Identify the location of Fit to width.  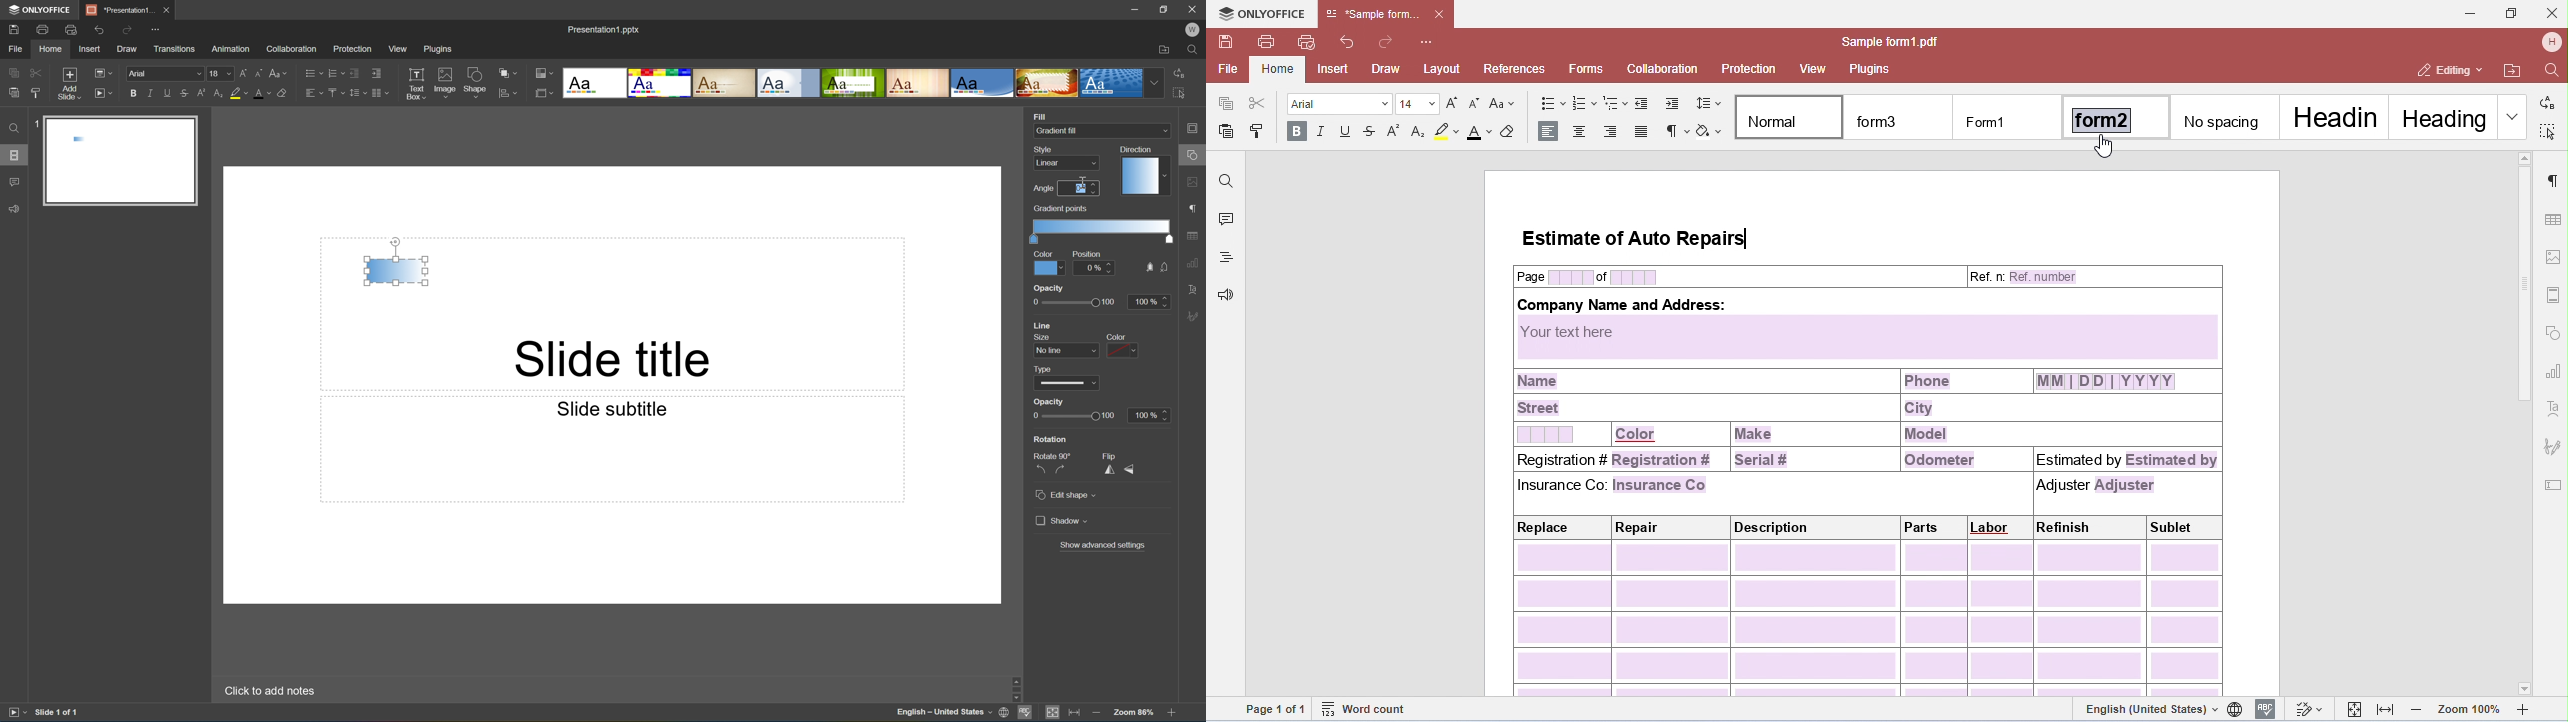
(1075, 714).